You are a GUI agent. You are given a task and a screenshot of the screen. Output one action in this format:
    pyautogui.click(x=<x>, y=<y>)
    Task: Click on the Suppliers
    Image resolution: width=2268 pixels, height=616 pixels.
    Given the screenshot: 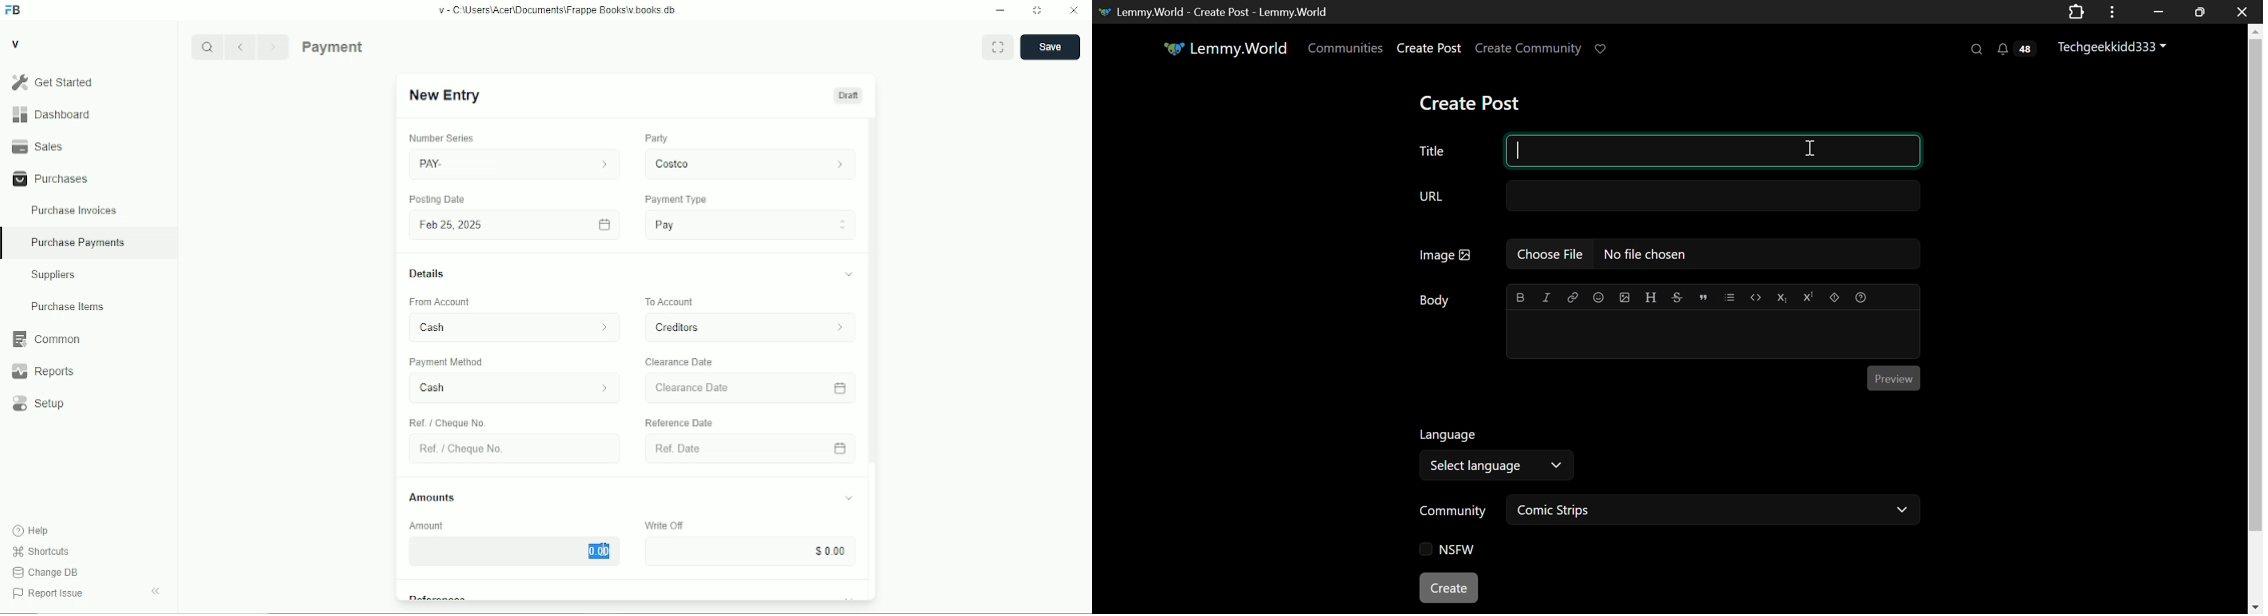 What is the action you would take?
    pyautogui.click(x=89, y=275)
    